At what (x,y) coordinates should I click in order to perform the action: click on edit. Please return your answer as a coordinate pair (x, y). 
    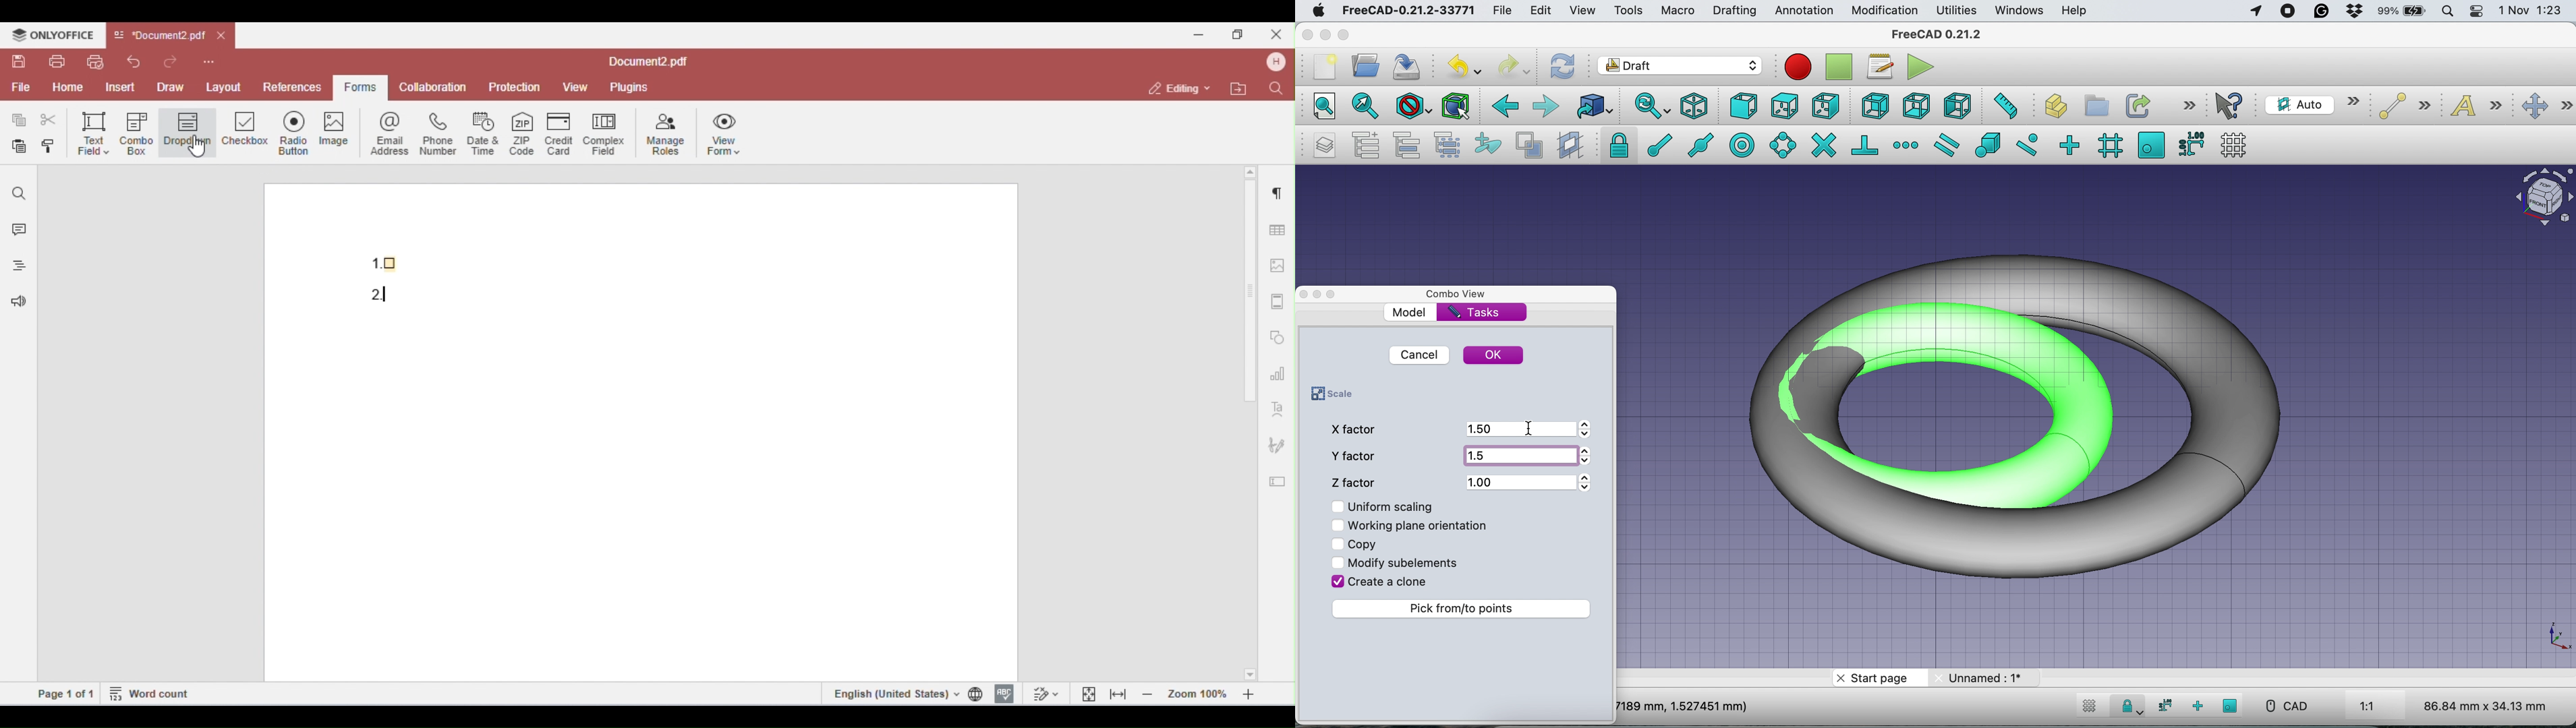
    Looking at the image, I should click on (1543, 11).